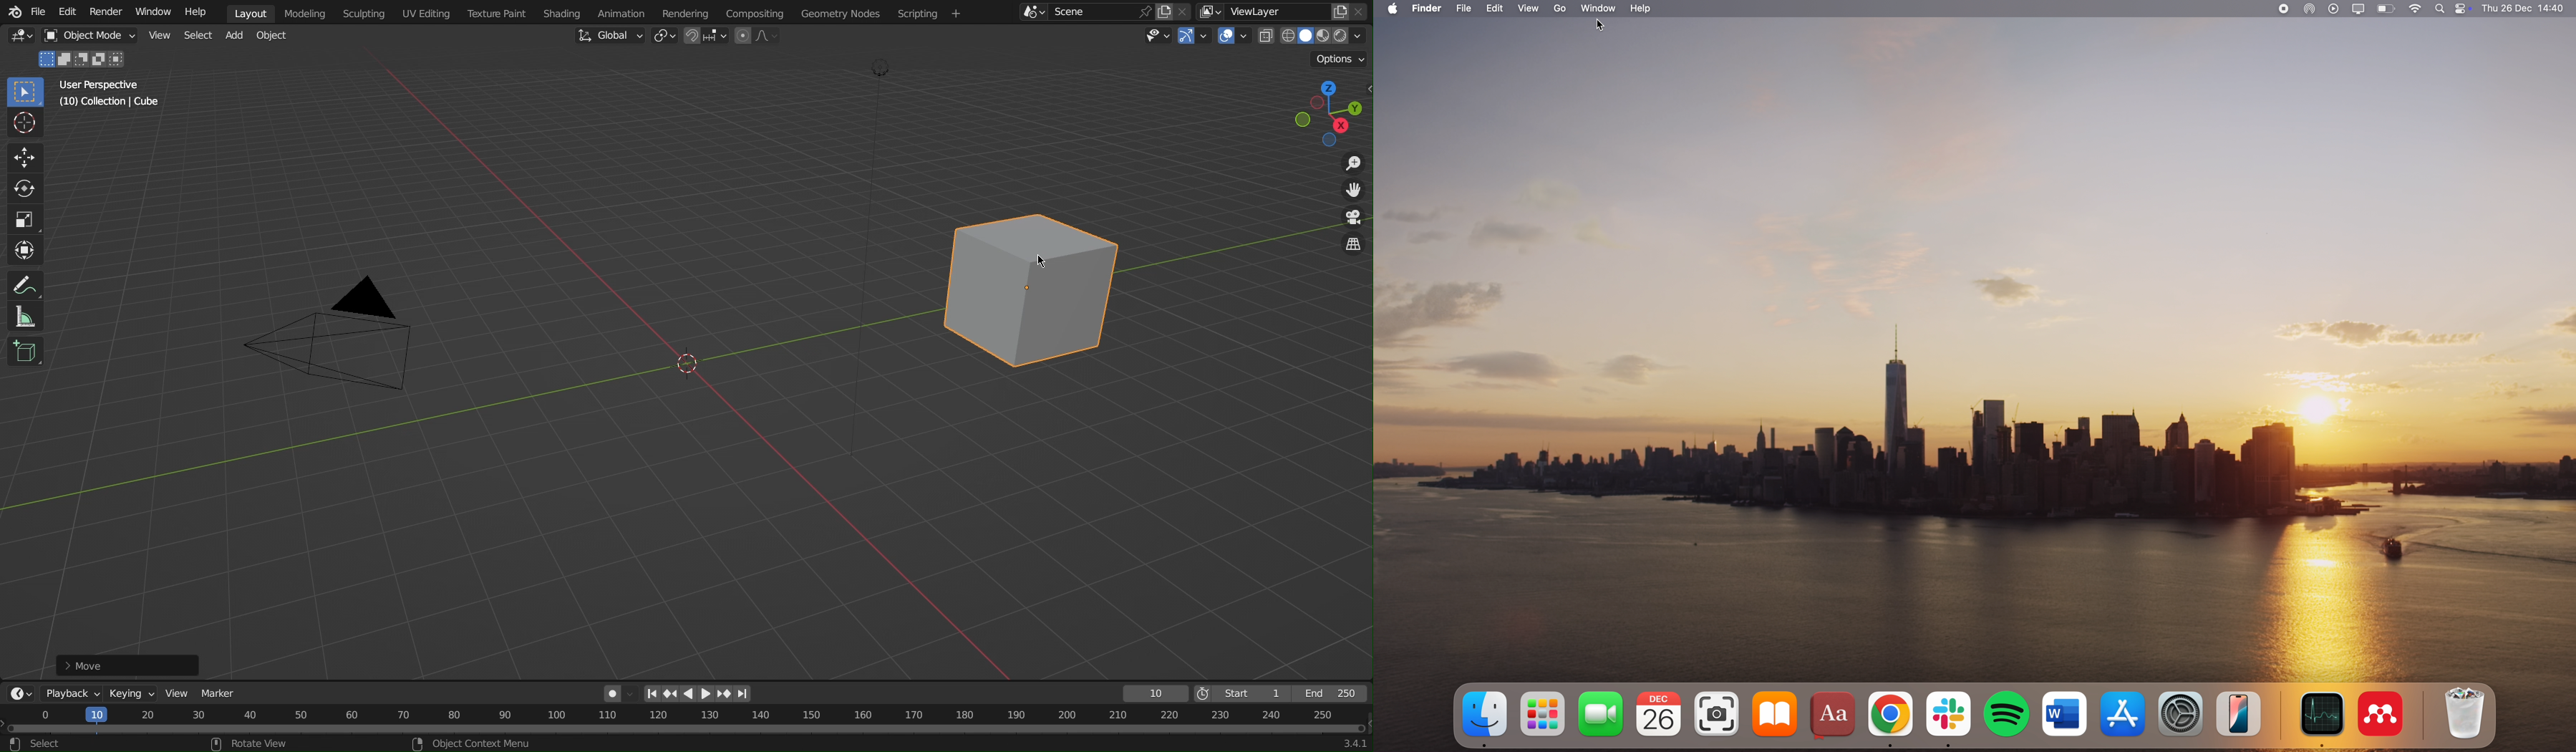 The width and height of the screenshot is (2576, 756). Describe the element at coordinates (1333, 694) in the screenshot. I see `End` at that location.